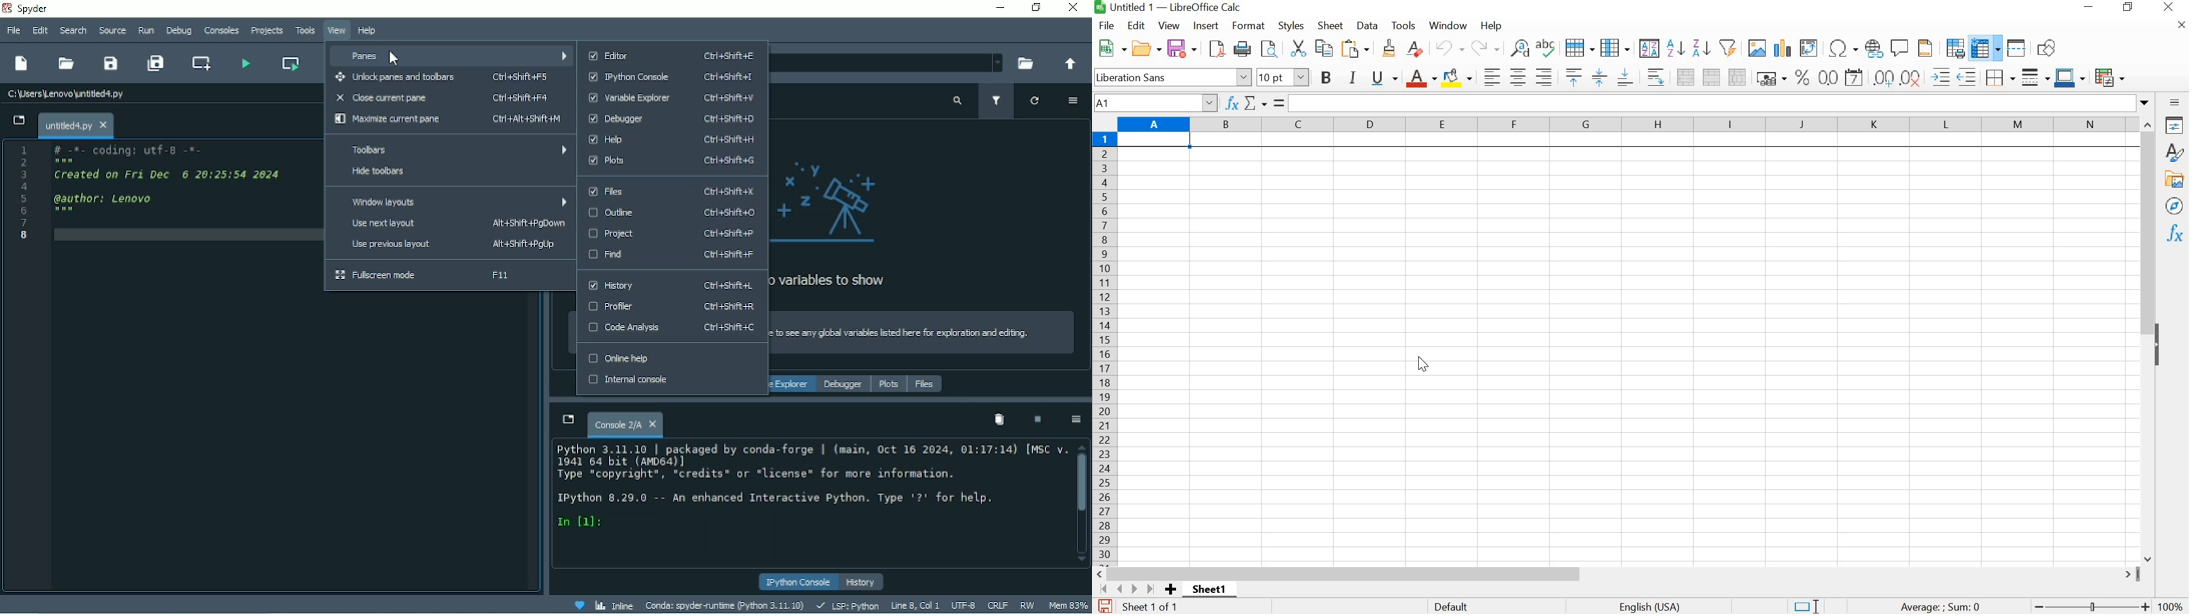 This screenshot has width=2212, height=616. Describe the element at coordinates (1803, 77) in the screenshot. I see `FORMAT AS PERCENT` at that location.